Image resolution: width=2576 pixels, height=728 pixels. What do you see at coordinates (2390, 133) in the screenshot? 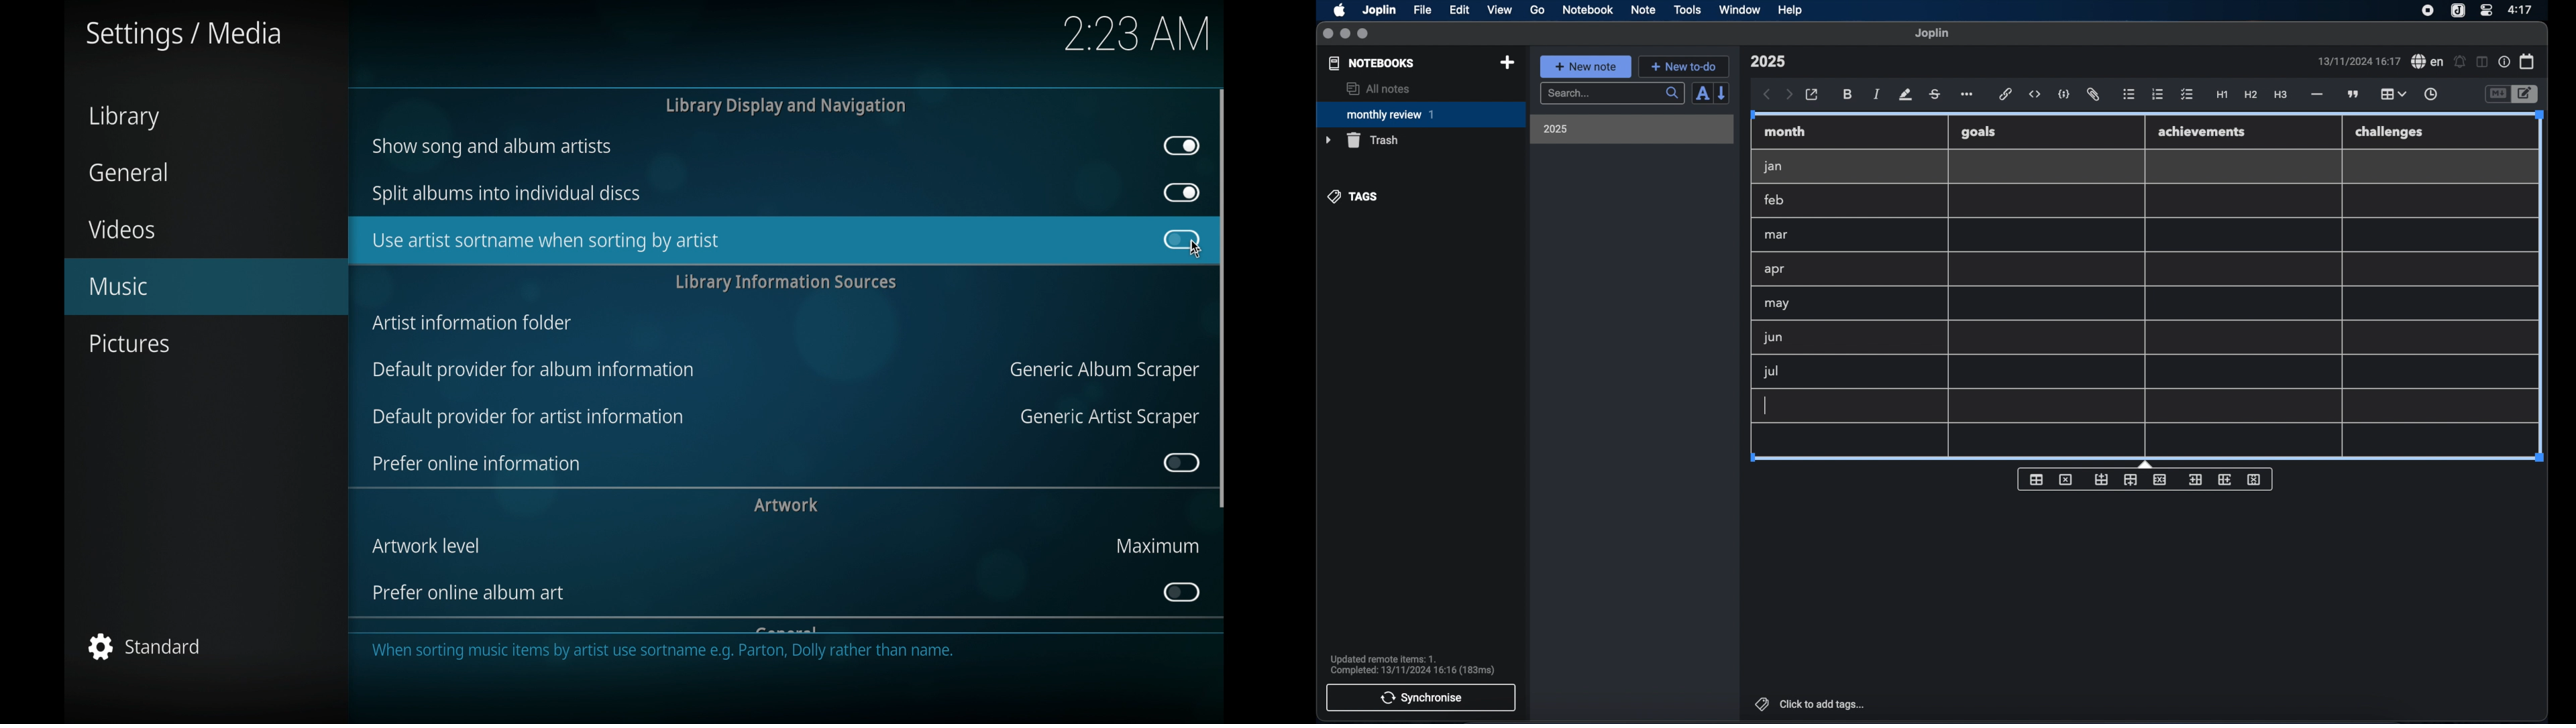
I see `challenges` at bounding box center [2390, 133].